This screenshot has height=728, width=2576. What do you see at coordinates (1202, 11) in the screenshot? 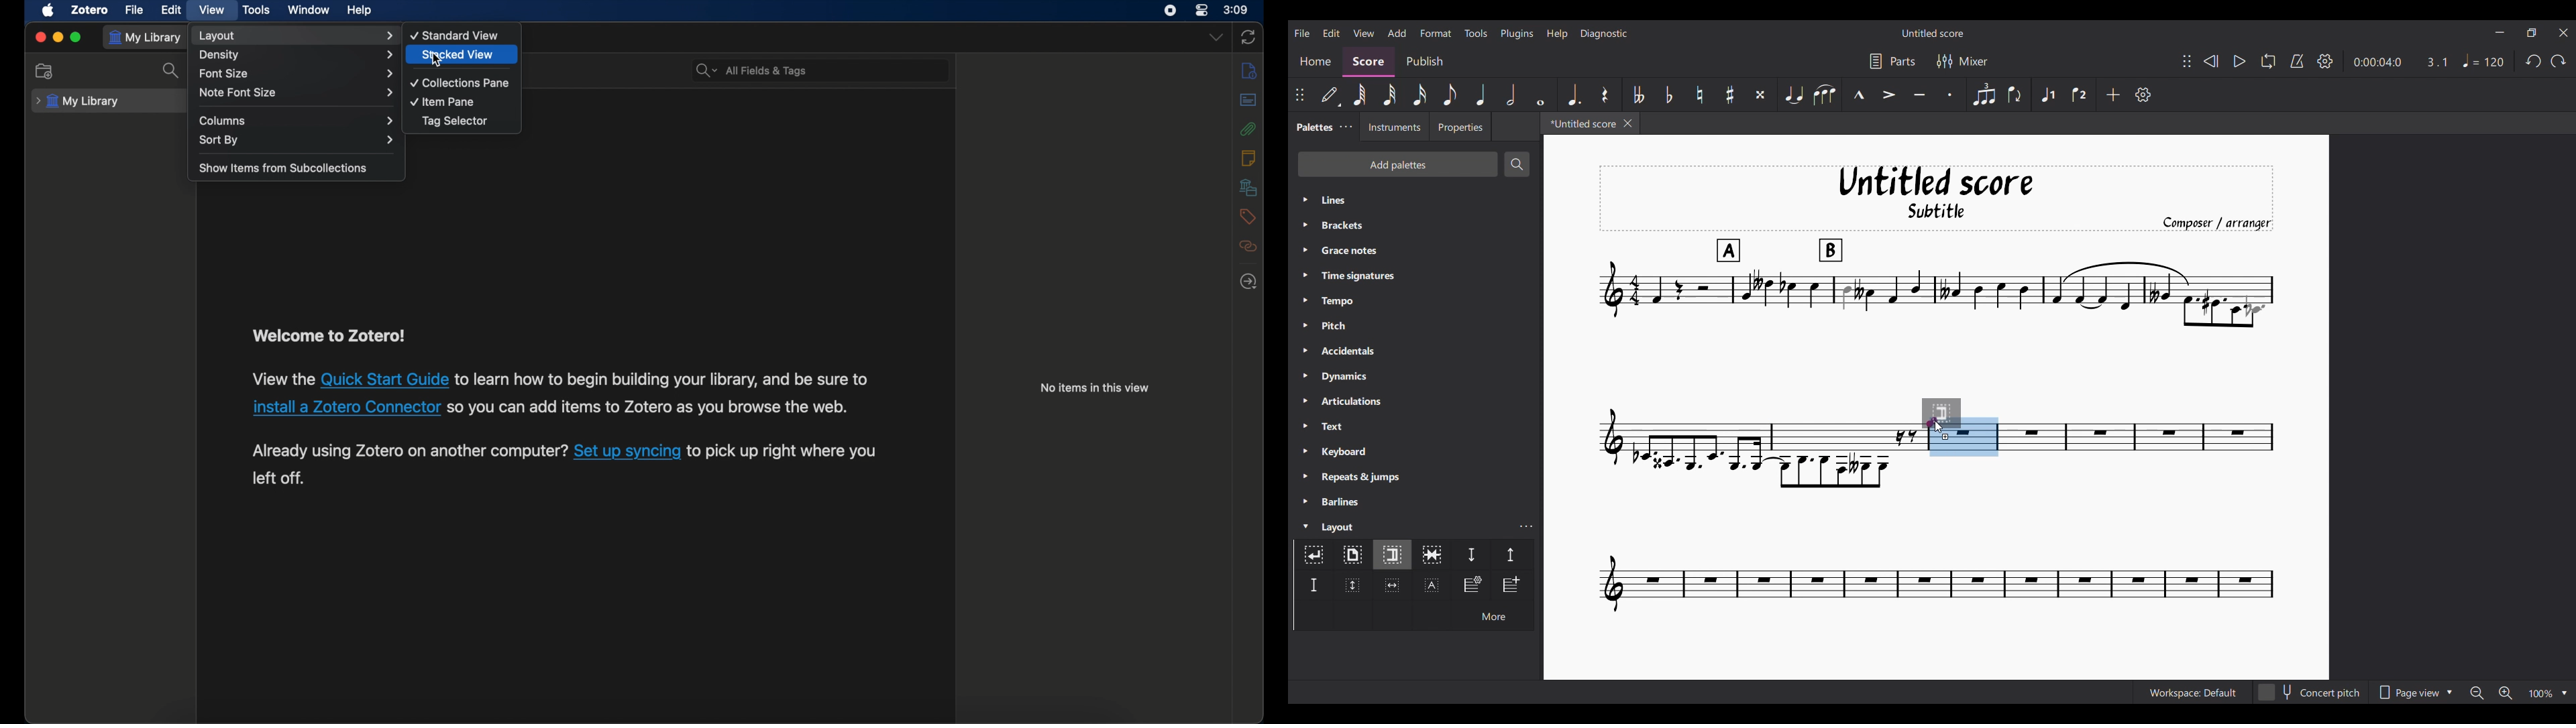
I see `control center` at bounding box center [1202, 11].